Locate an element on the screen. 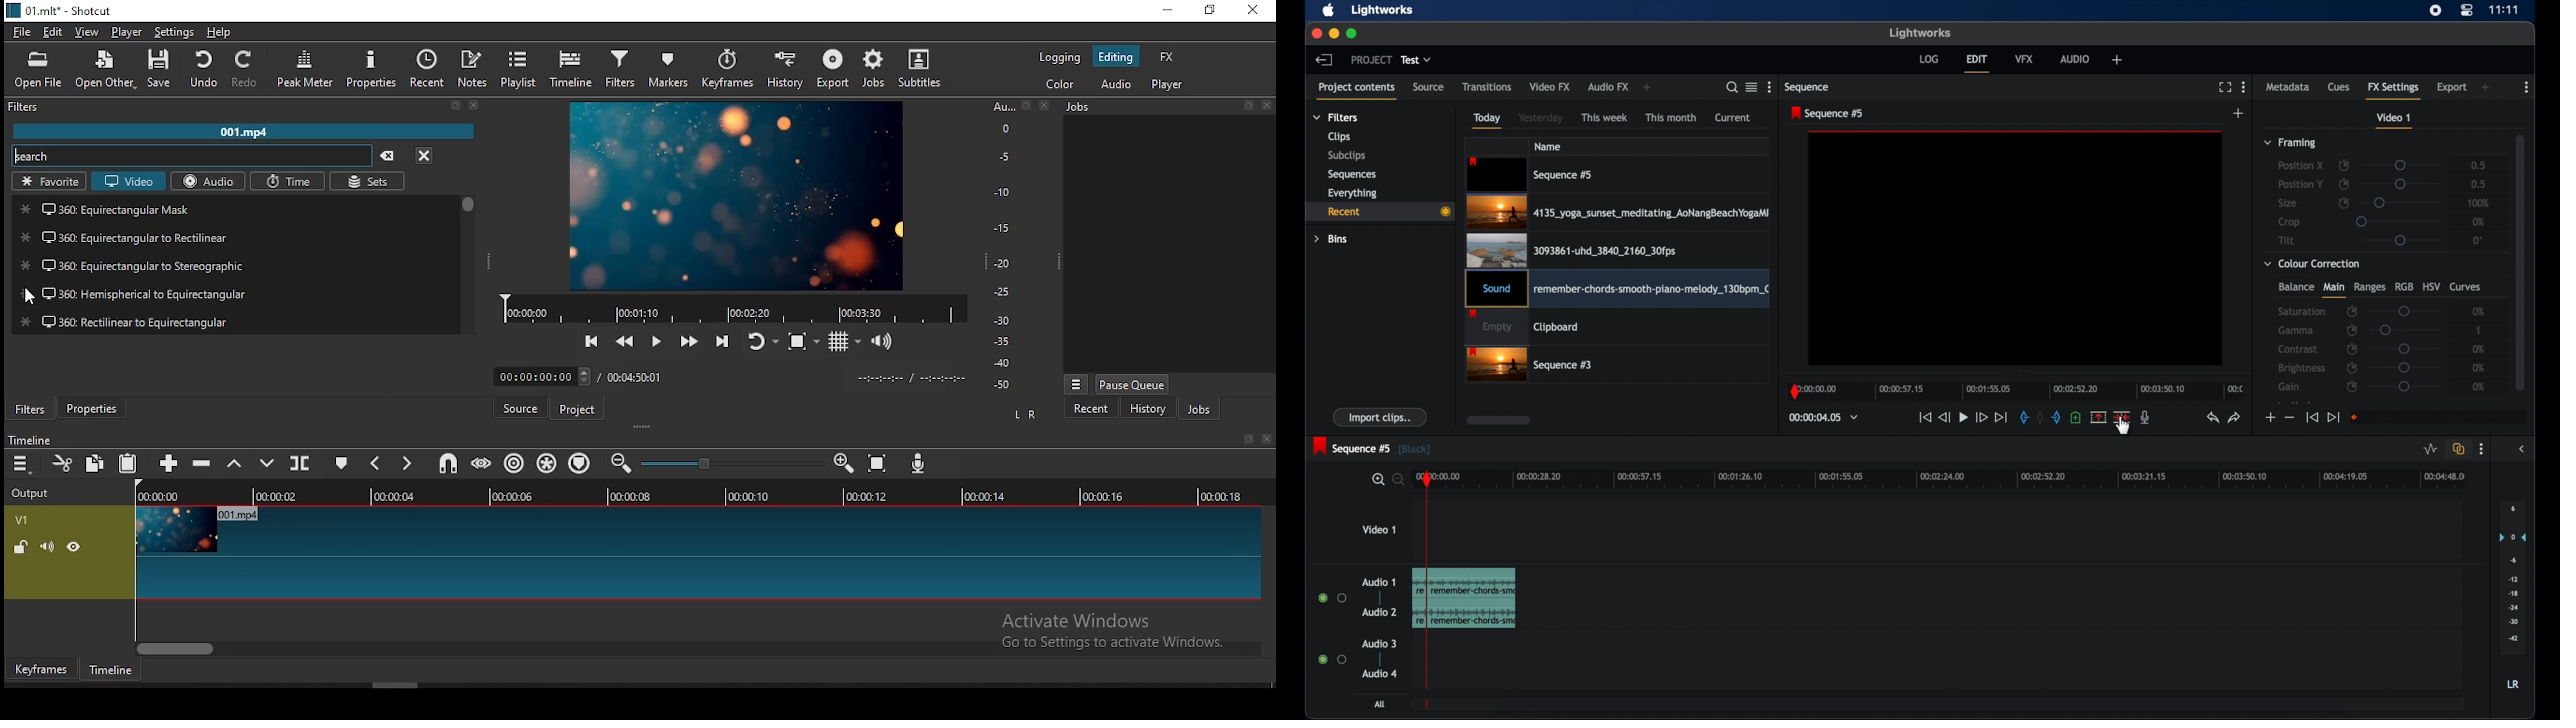  search is located at coordinates (194, 156).